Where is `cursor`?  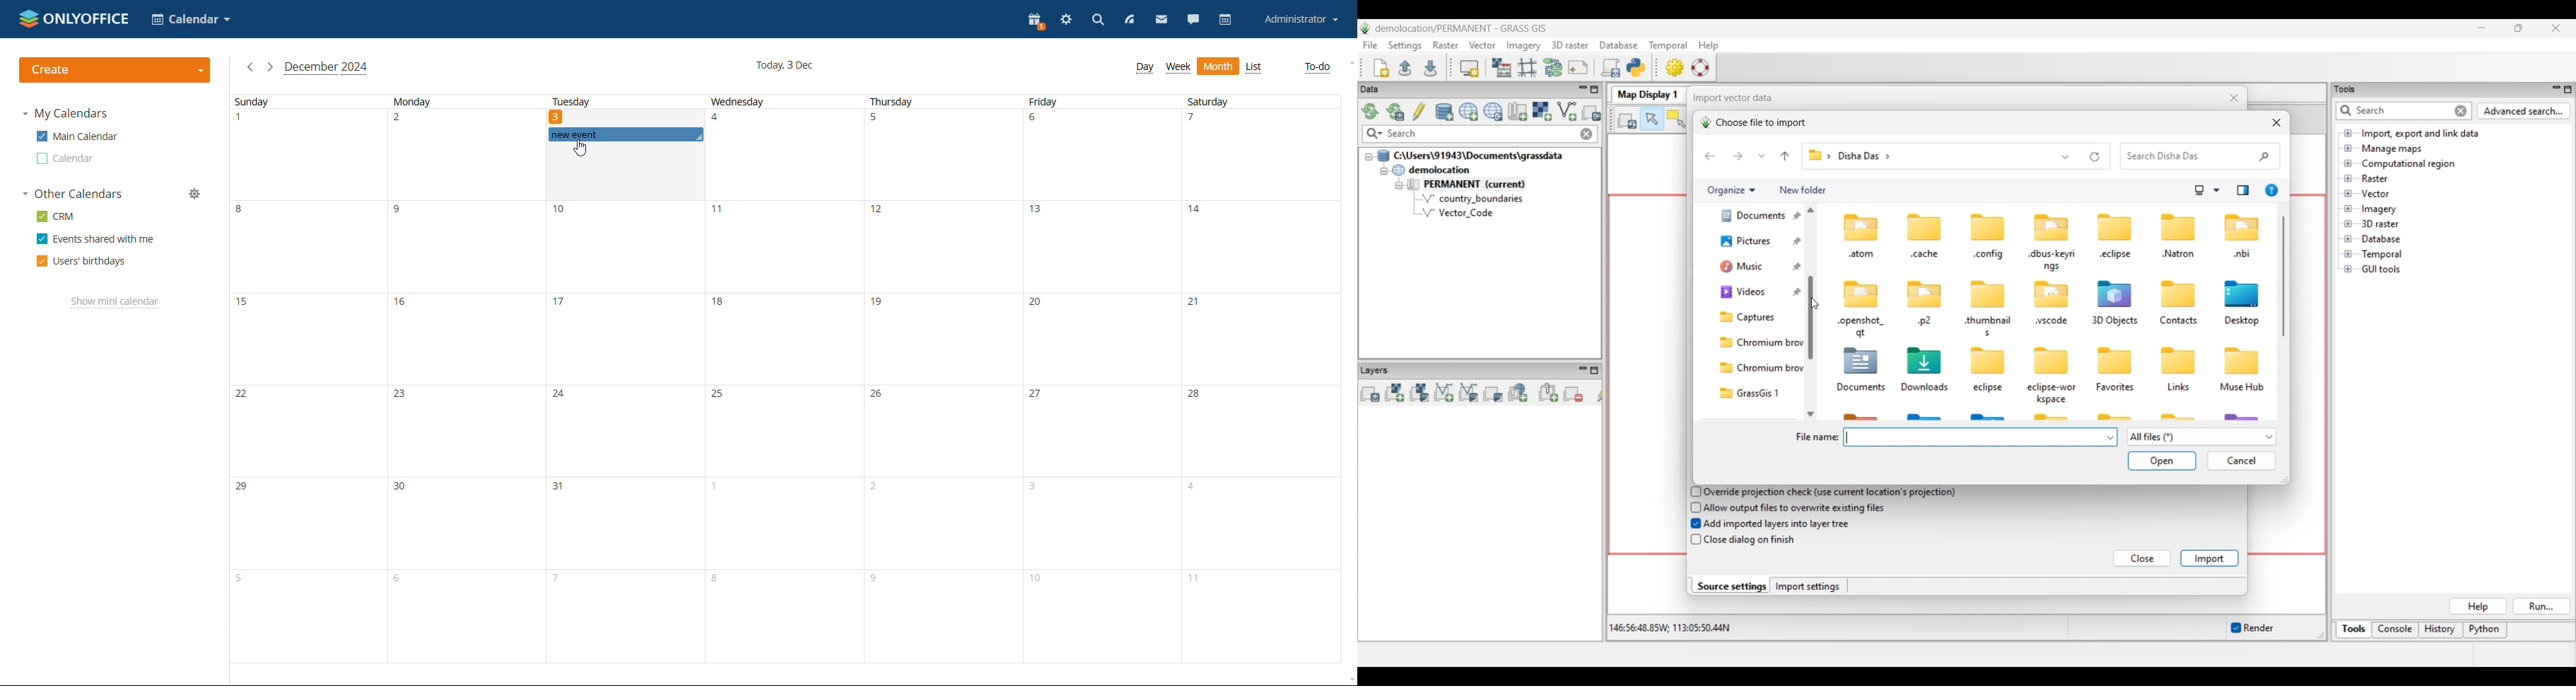
cursor is located at coordinates (584, 148).